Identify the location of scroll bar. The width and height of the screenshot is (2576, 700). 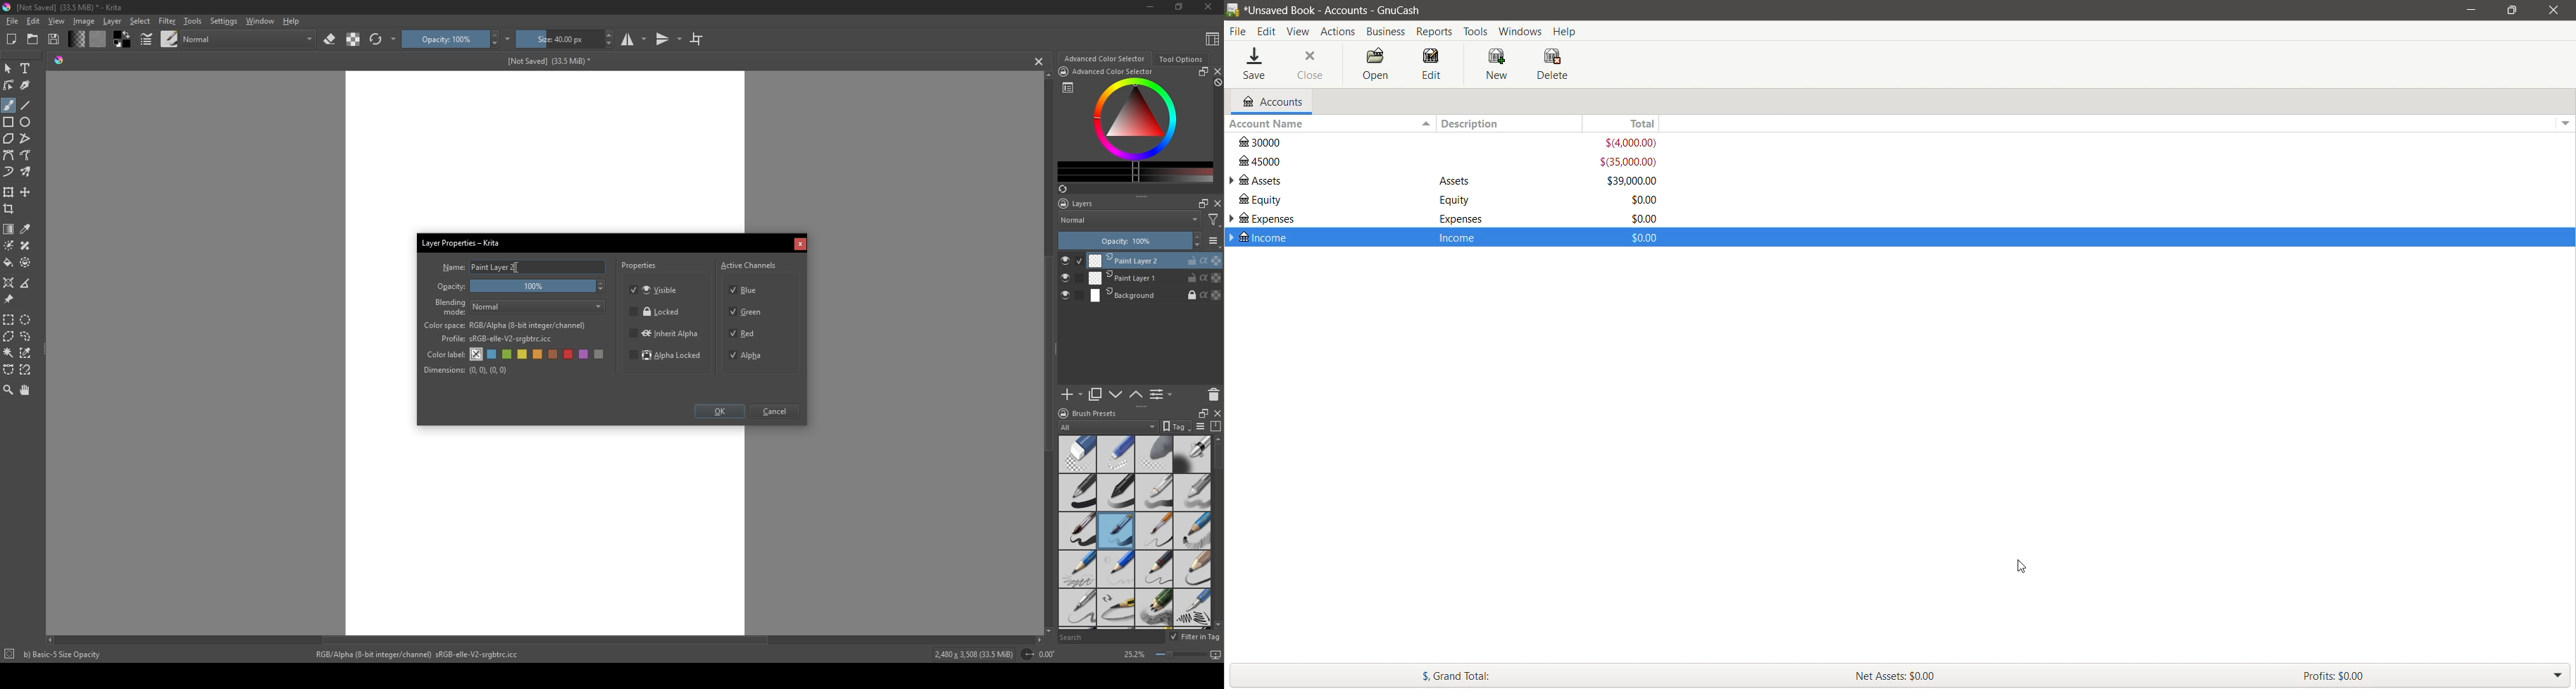
(1217, 457).